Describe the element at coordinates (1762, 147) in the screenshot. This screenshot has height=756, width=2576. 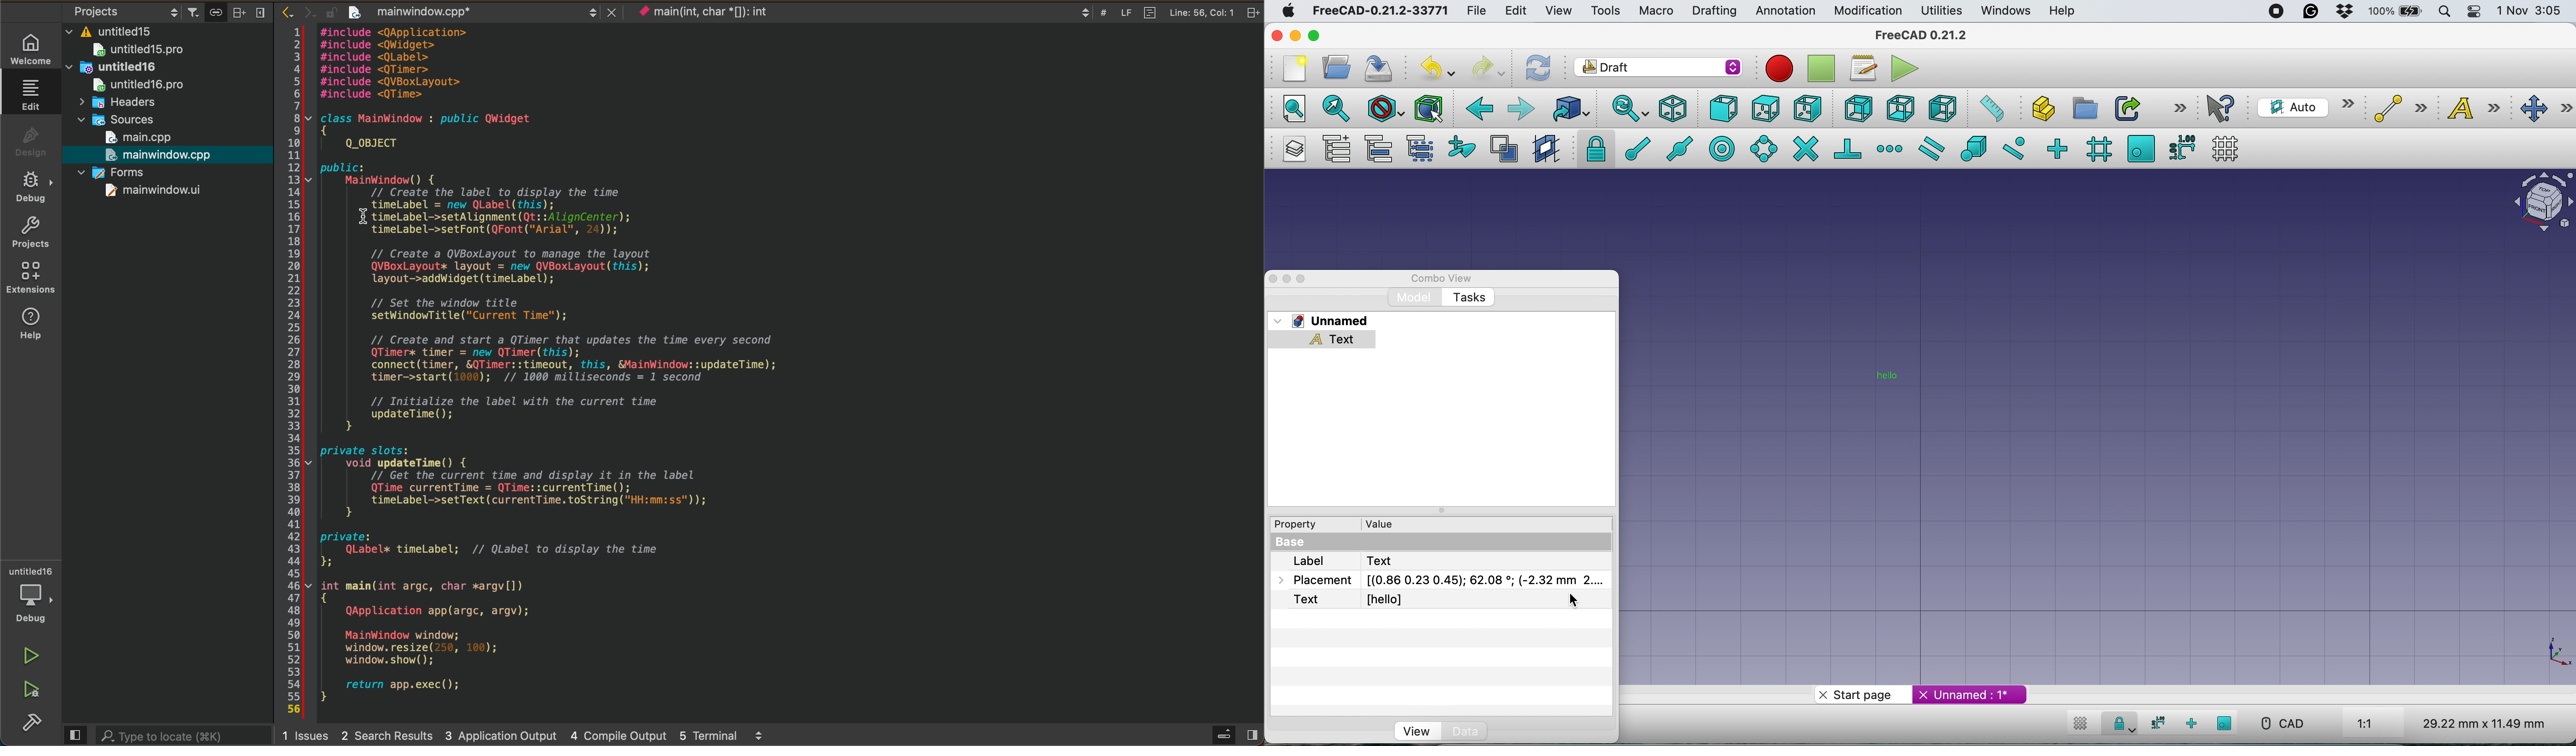
I see `snap angel` at that location.